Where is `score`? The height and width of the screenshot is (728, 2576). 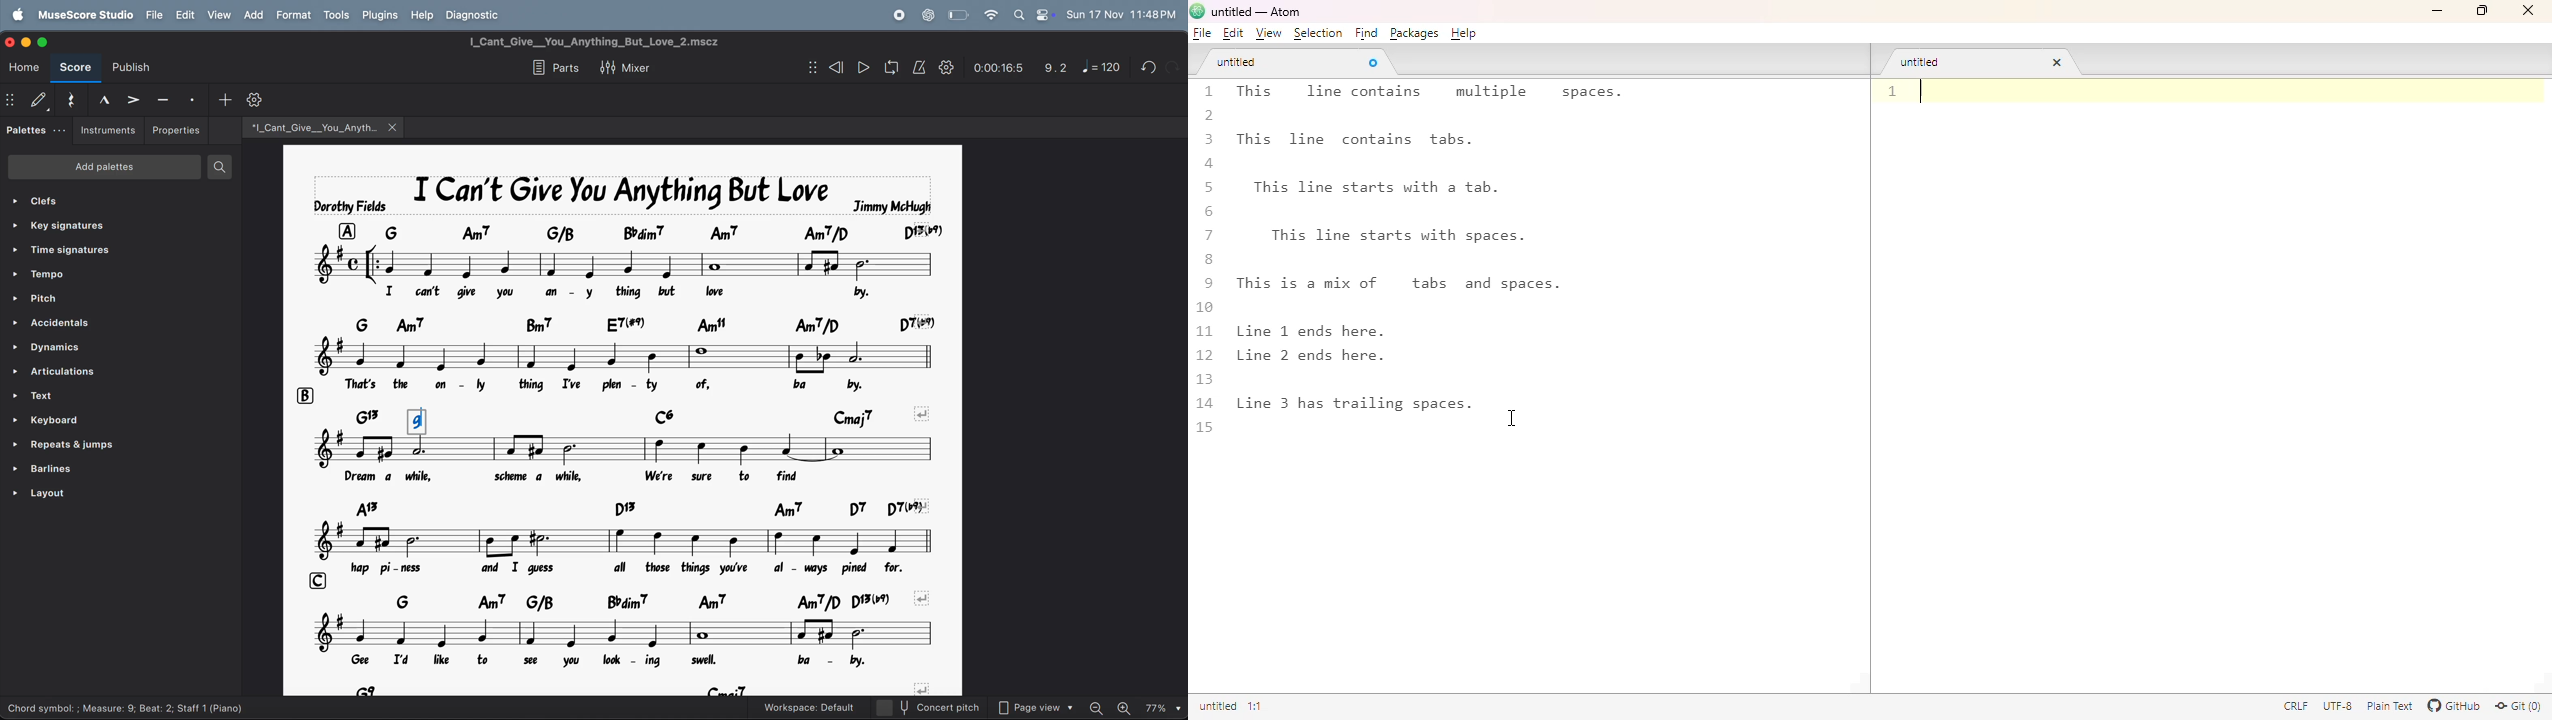 score is located at coordinates (75, 69).